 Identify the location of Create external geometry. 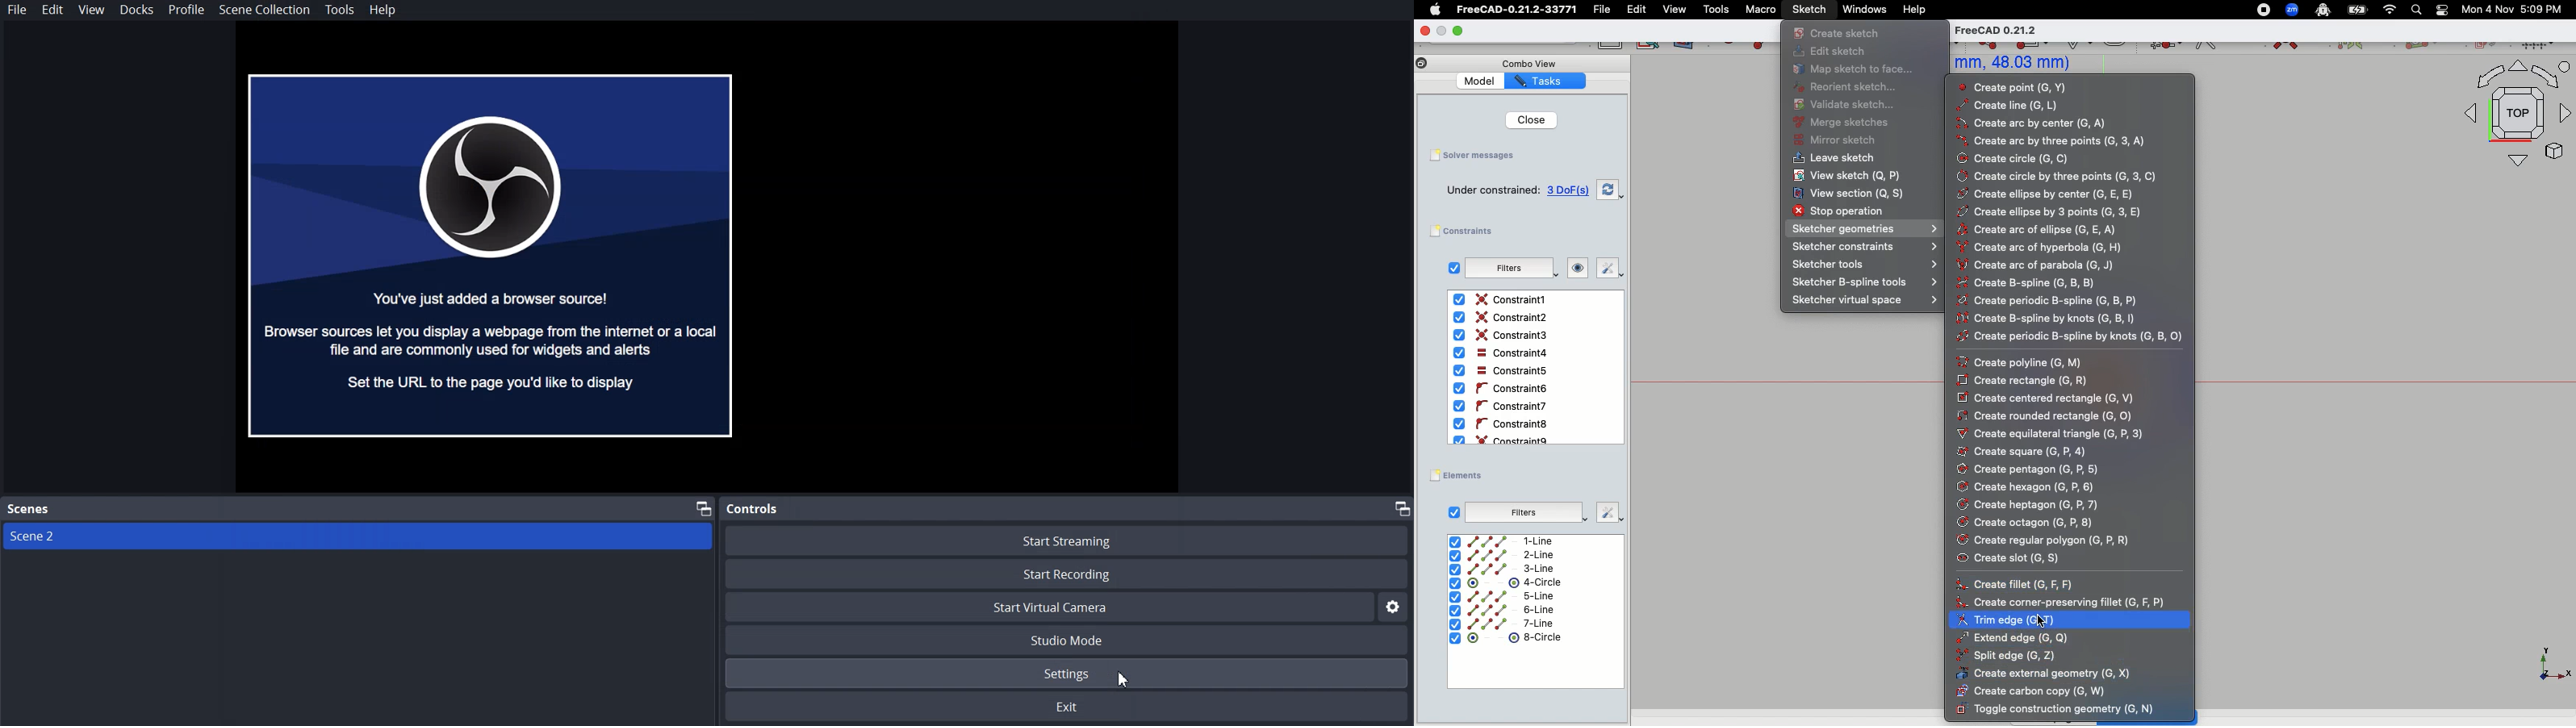
(2047, 674).